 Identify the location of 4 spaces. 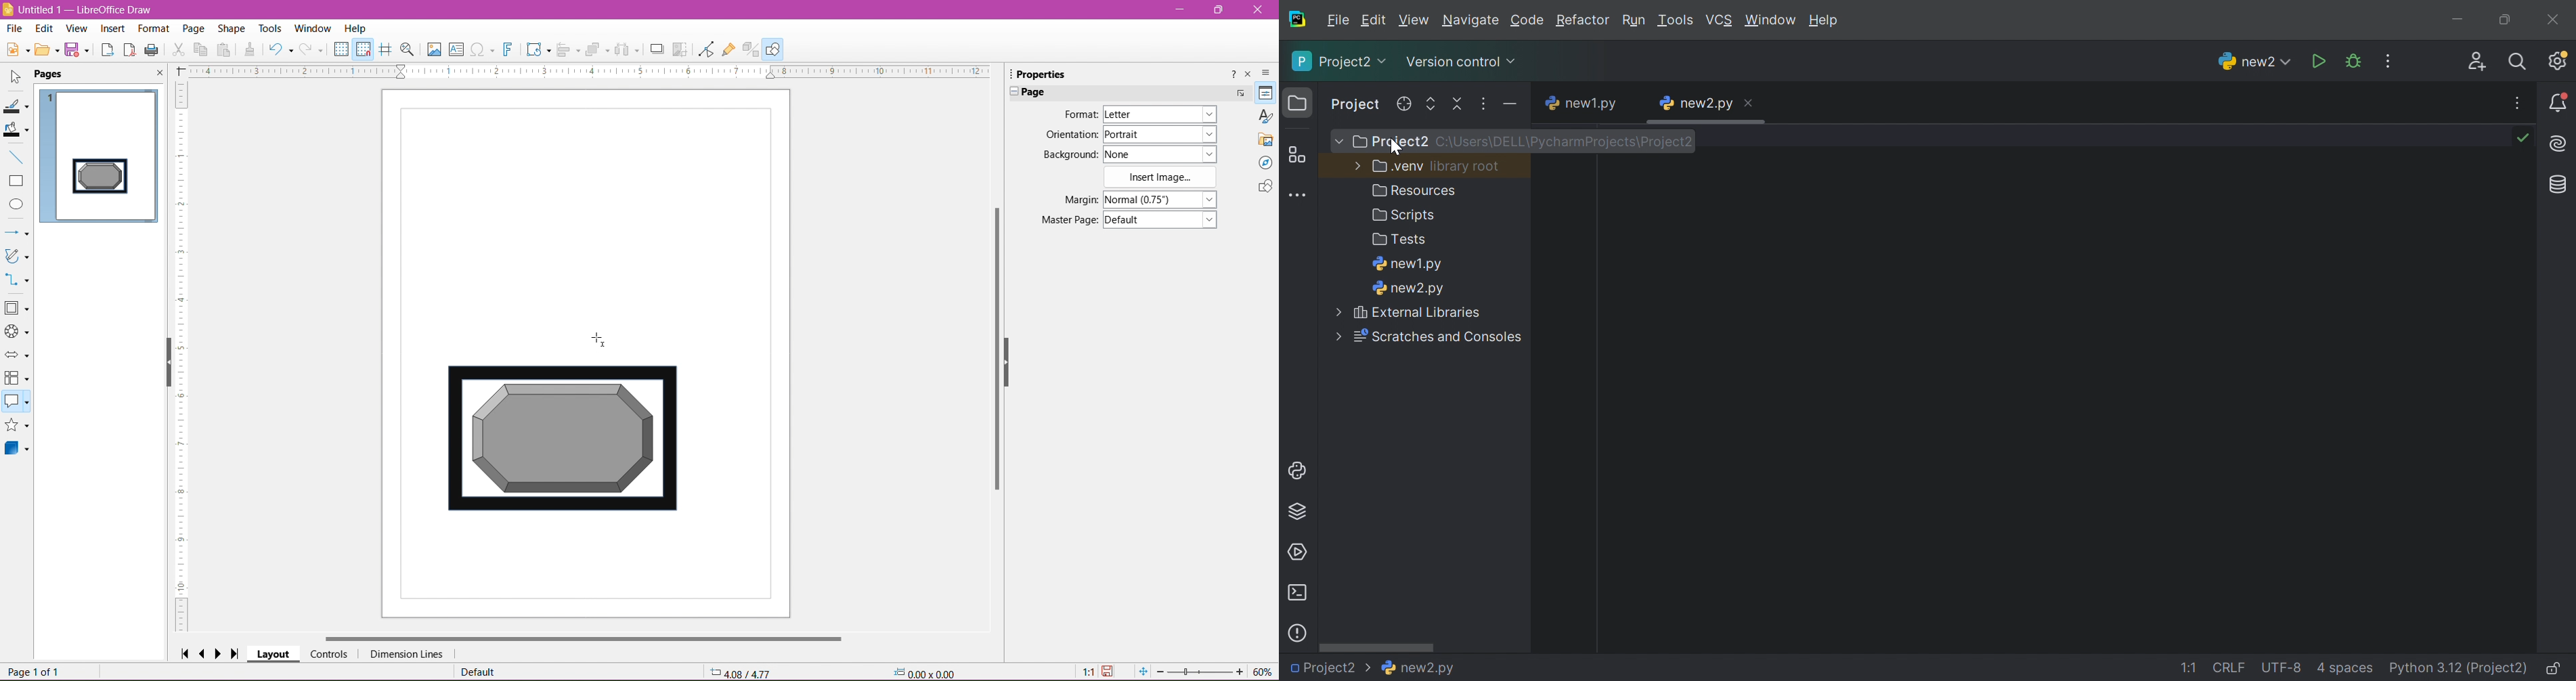
(2345, 670).